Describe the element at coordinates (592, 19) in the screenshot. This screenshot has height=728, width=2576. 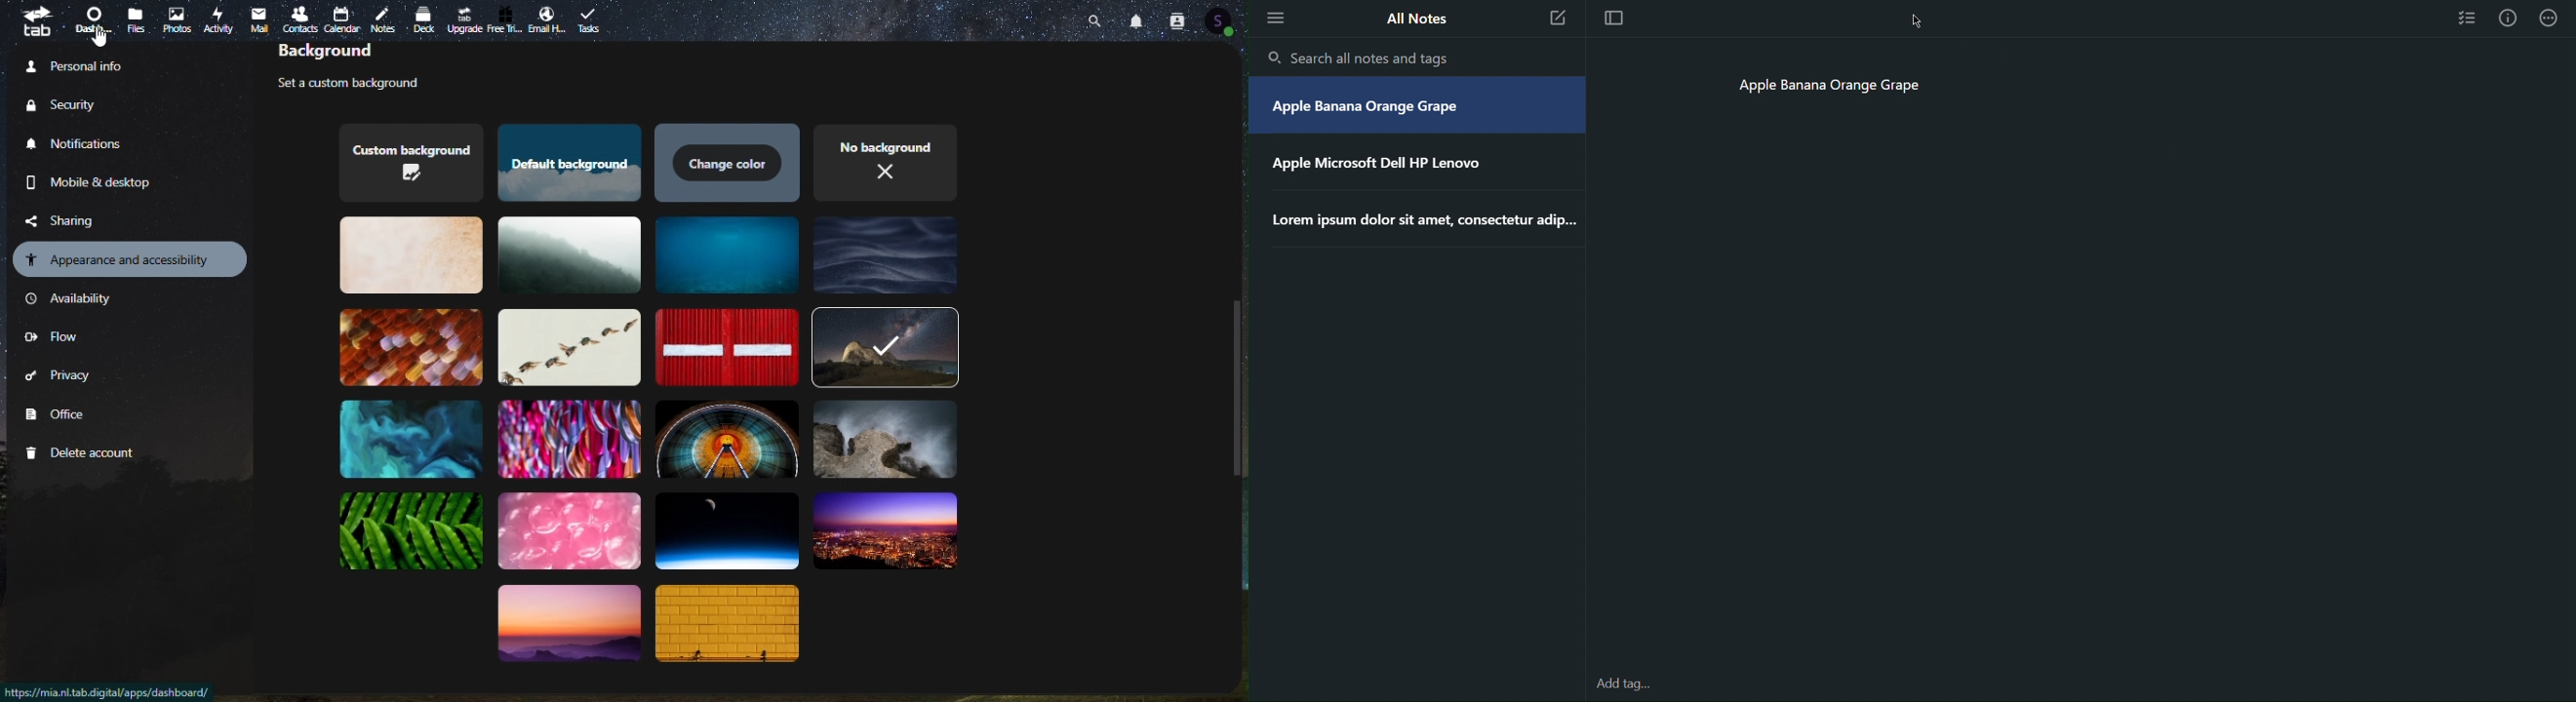
I see `Tasks` at that location.